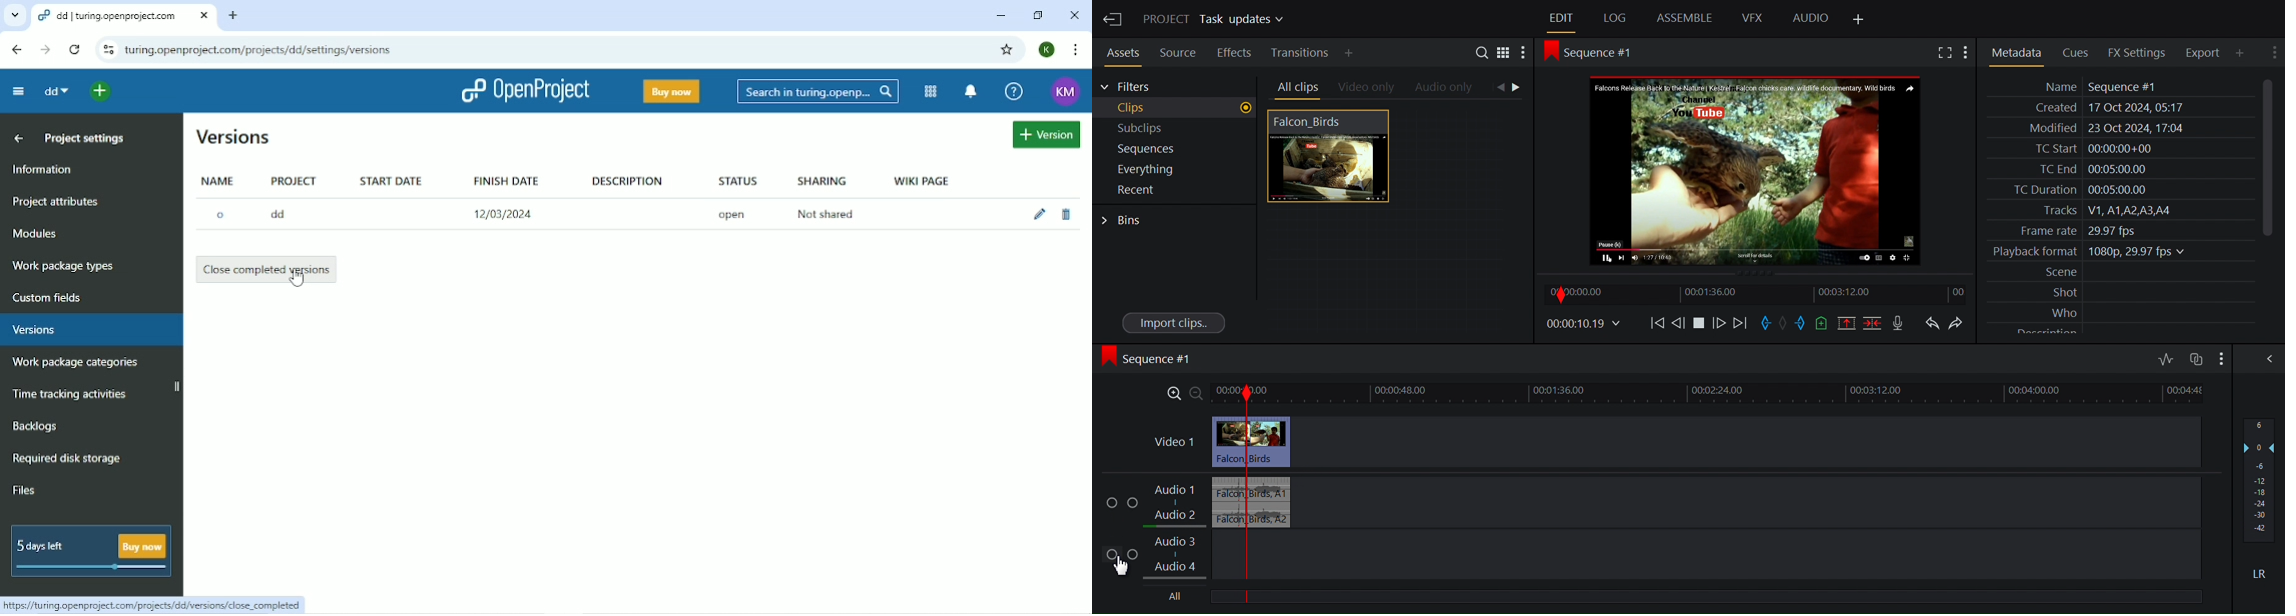  I want to click on , so click(15, 16).